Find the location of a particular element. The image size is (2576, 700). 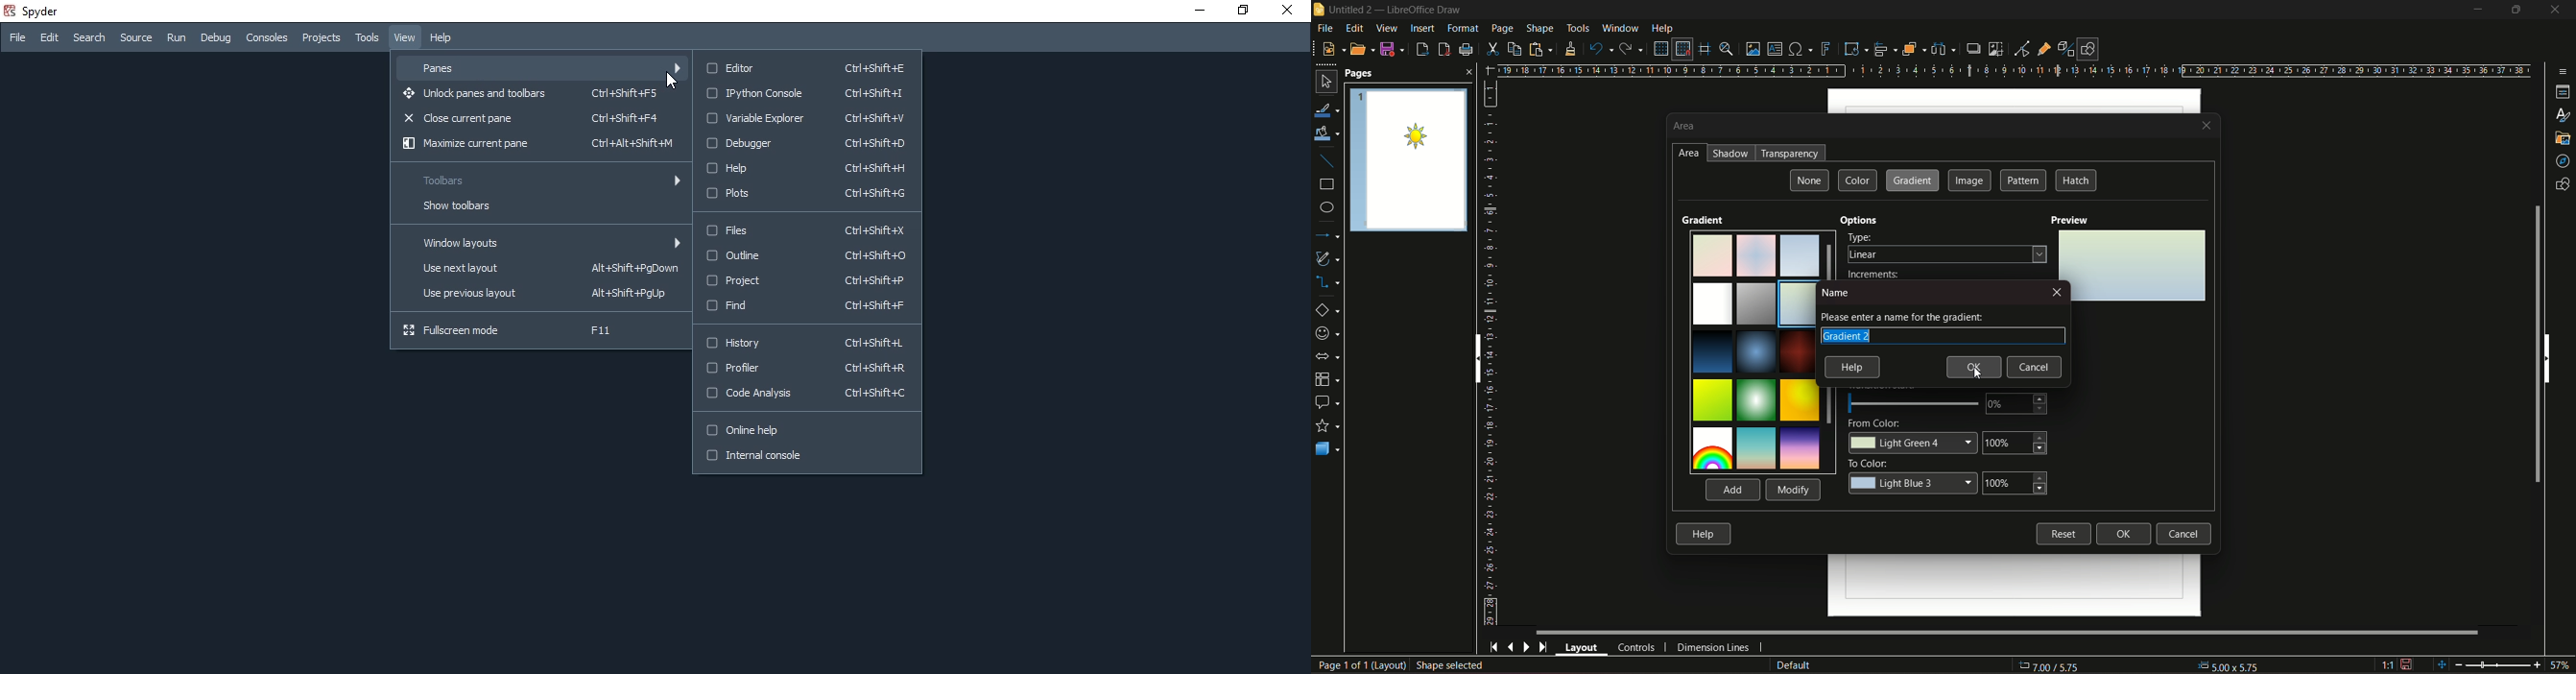

sources is located at coordinates (133, 37).